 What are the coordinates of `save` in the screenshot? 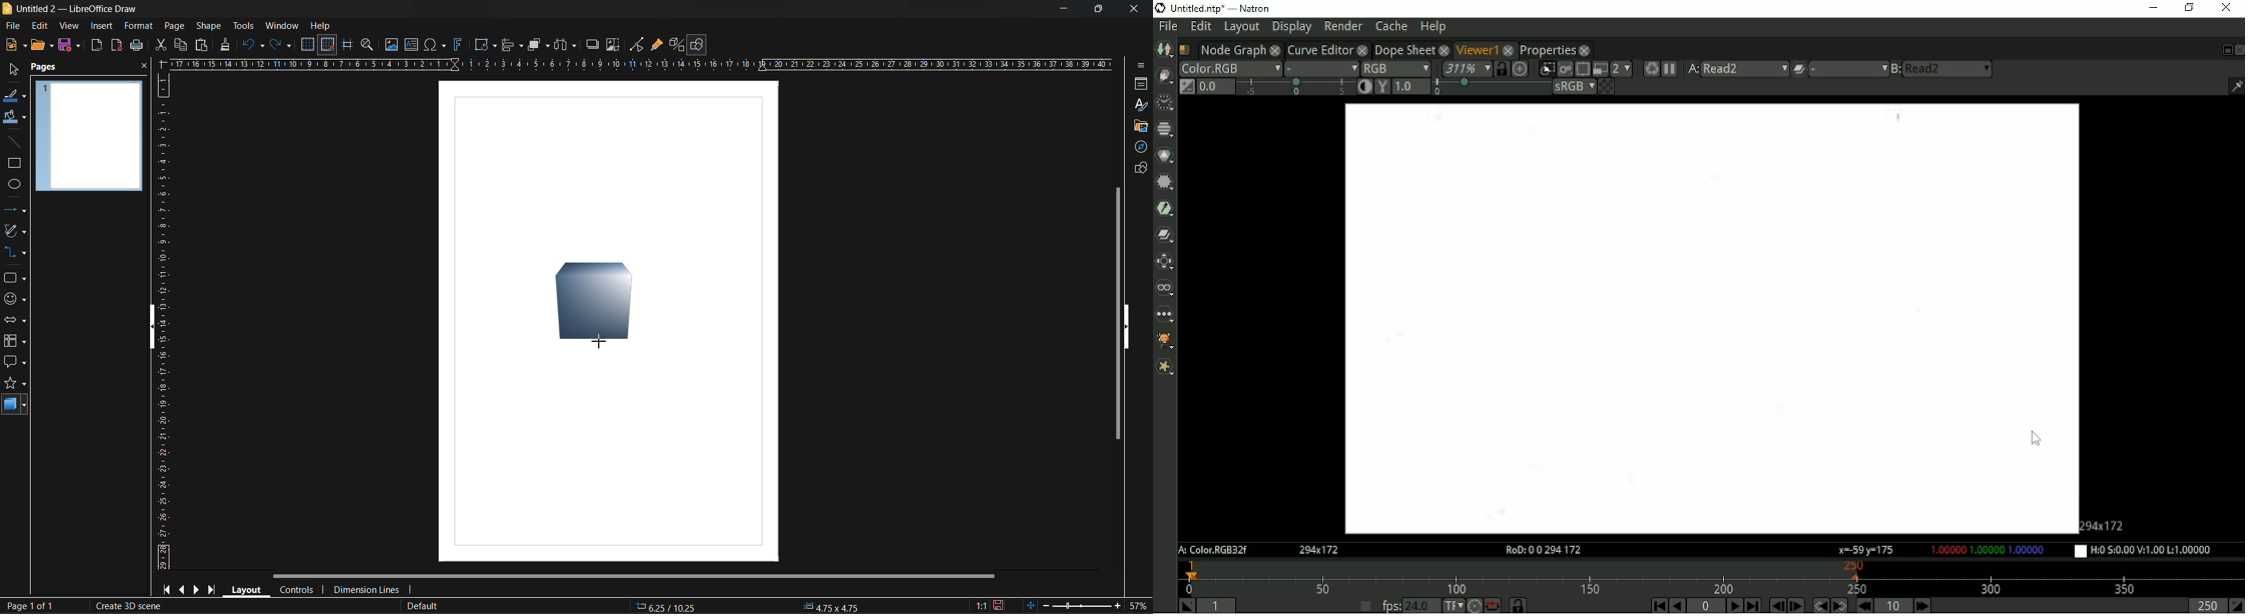 It's located at (71, 46).